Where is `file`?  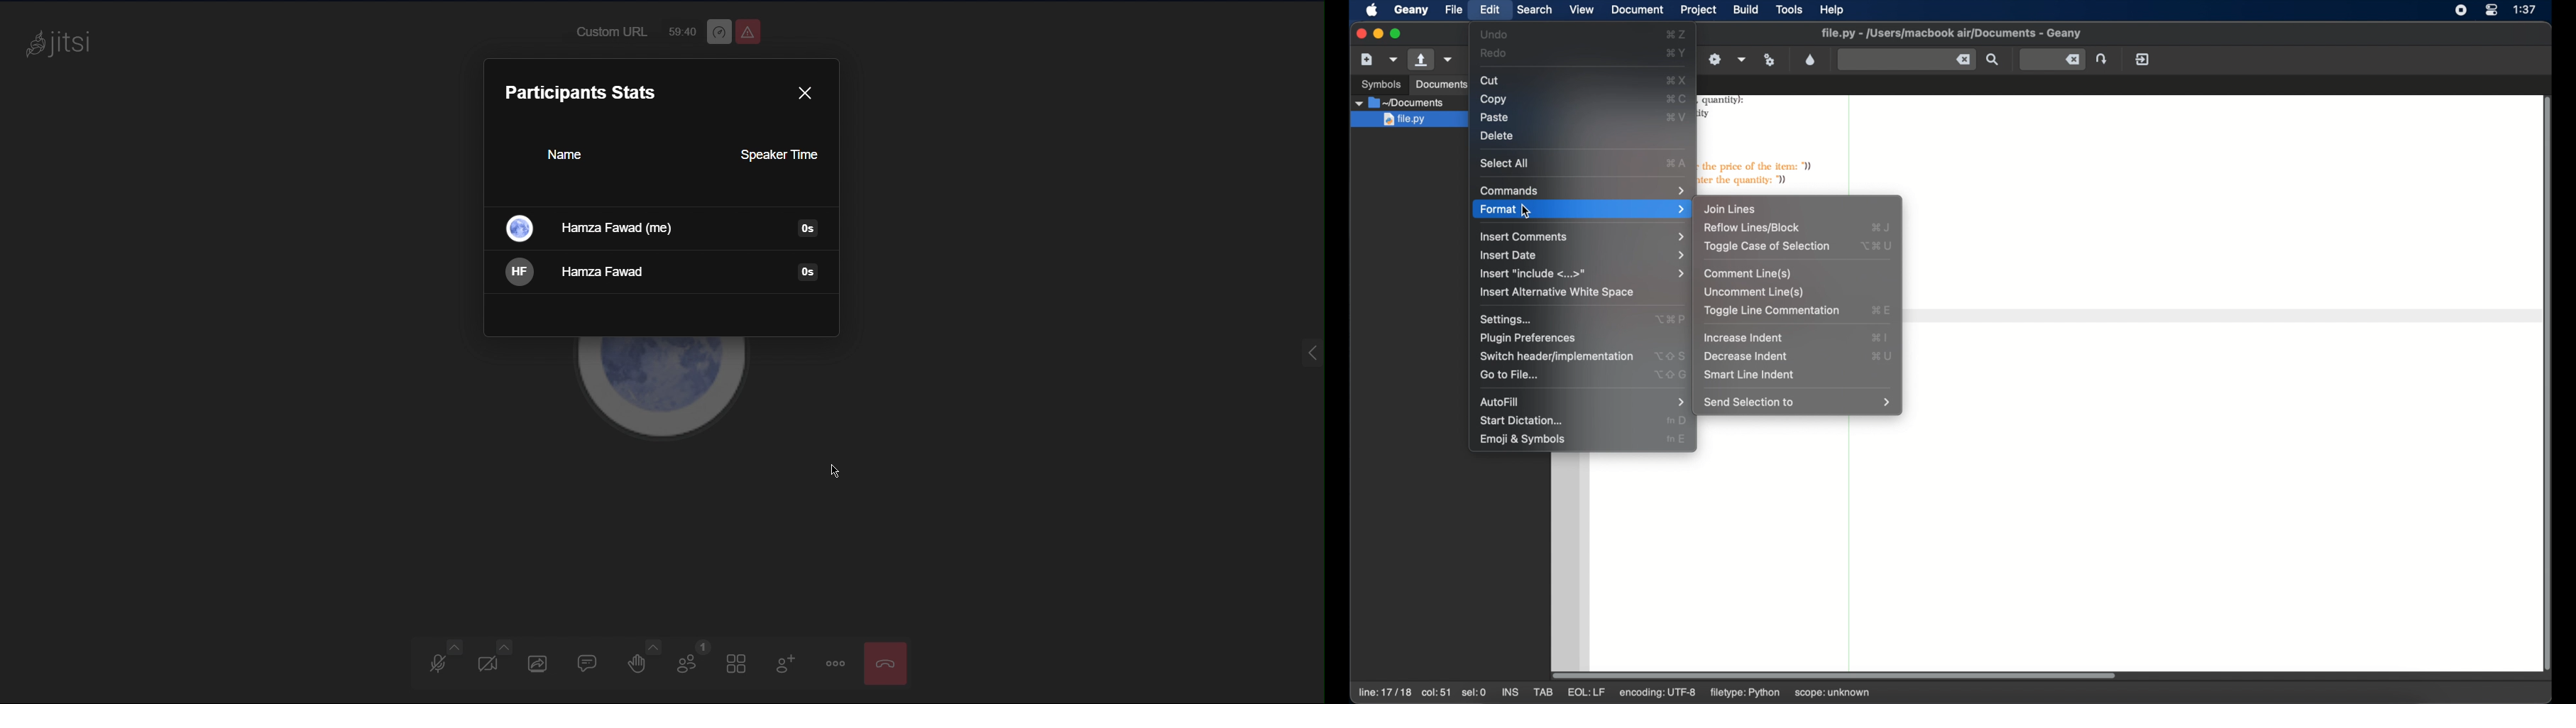 file is located at coordinates (1454, 10).